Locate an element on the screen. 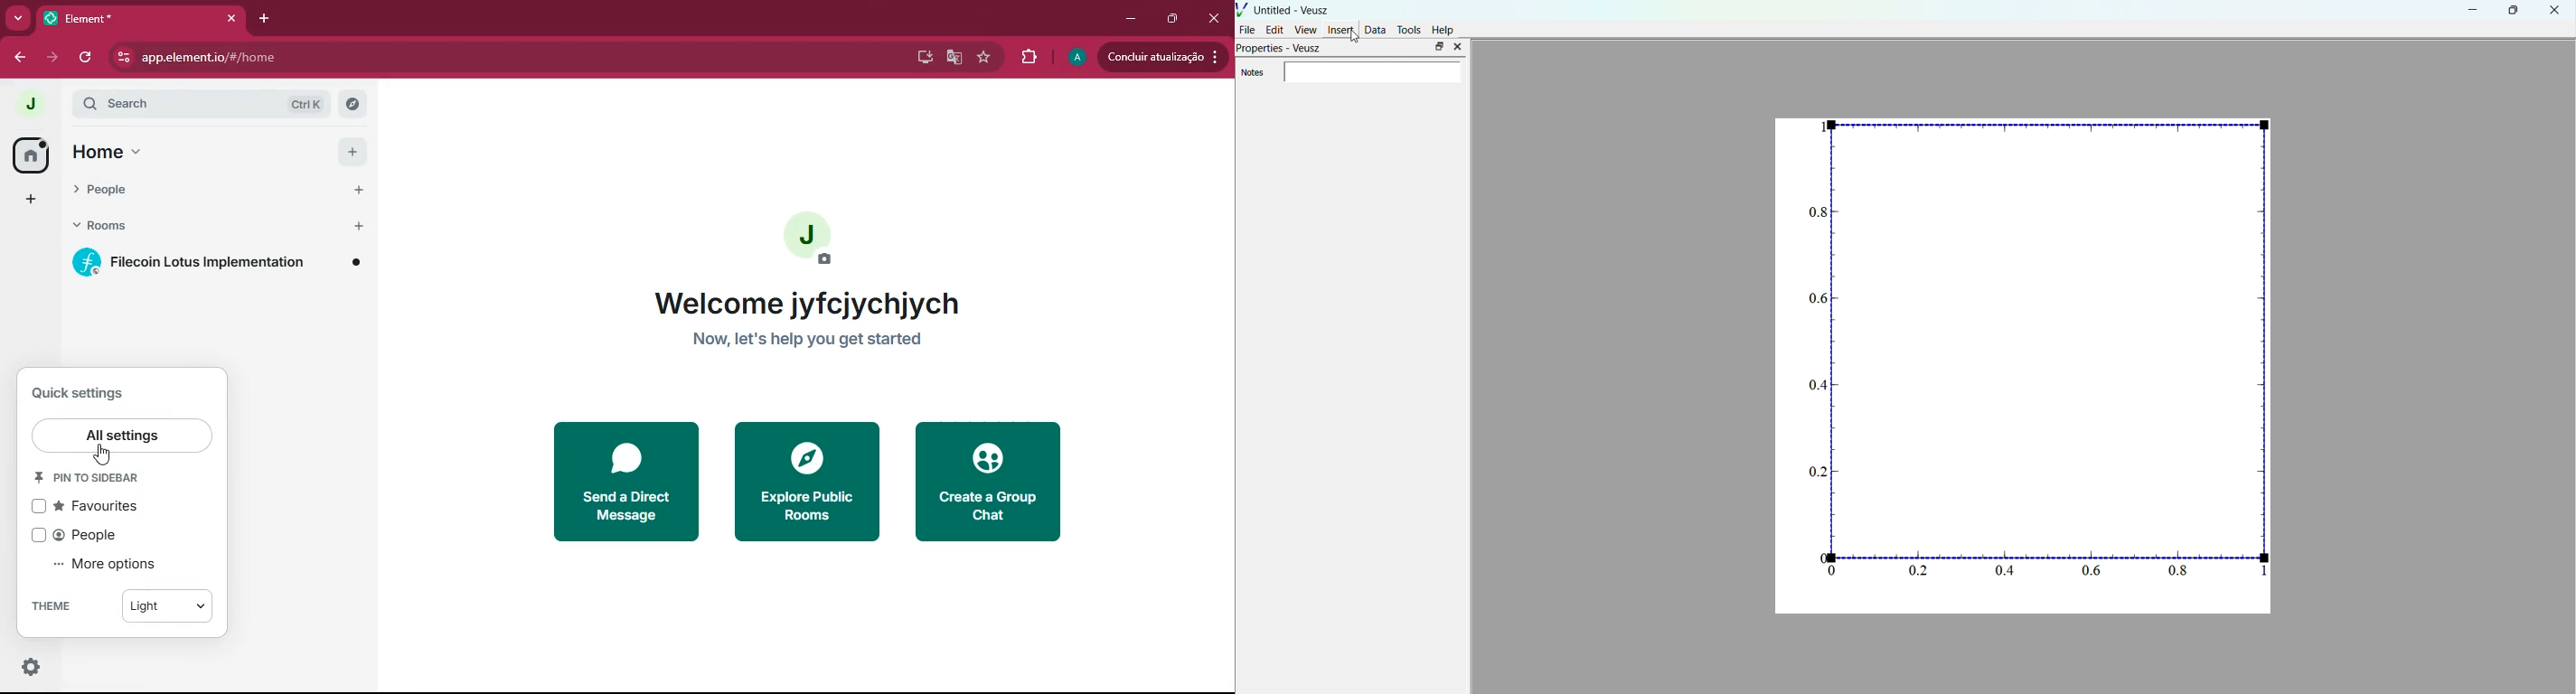 Image resolution: width=2576 pixels, height=700 pixels. extensions is located at coordinates (1027, 59).